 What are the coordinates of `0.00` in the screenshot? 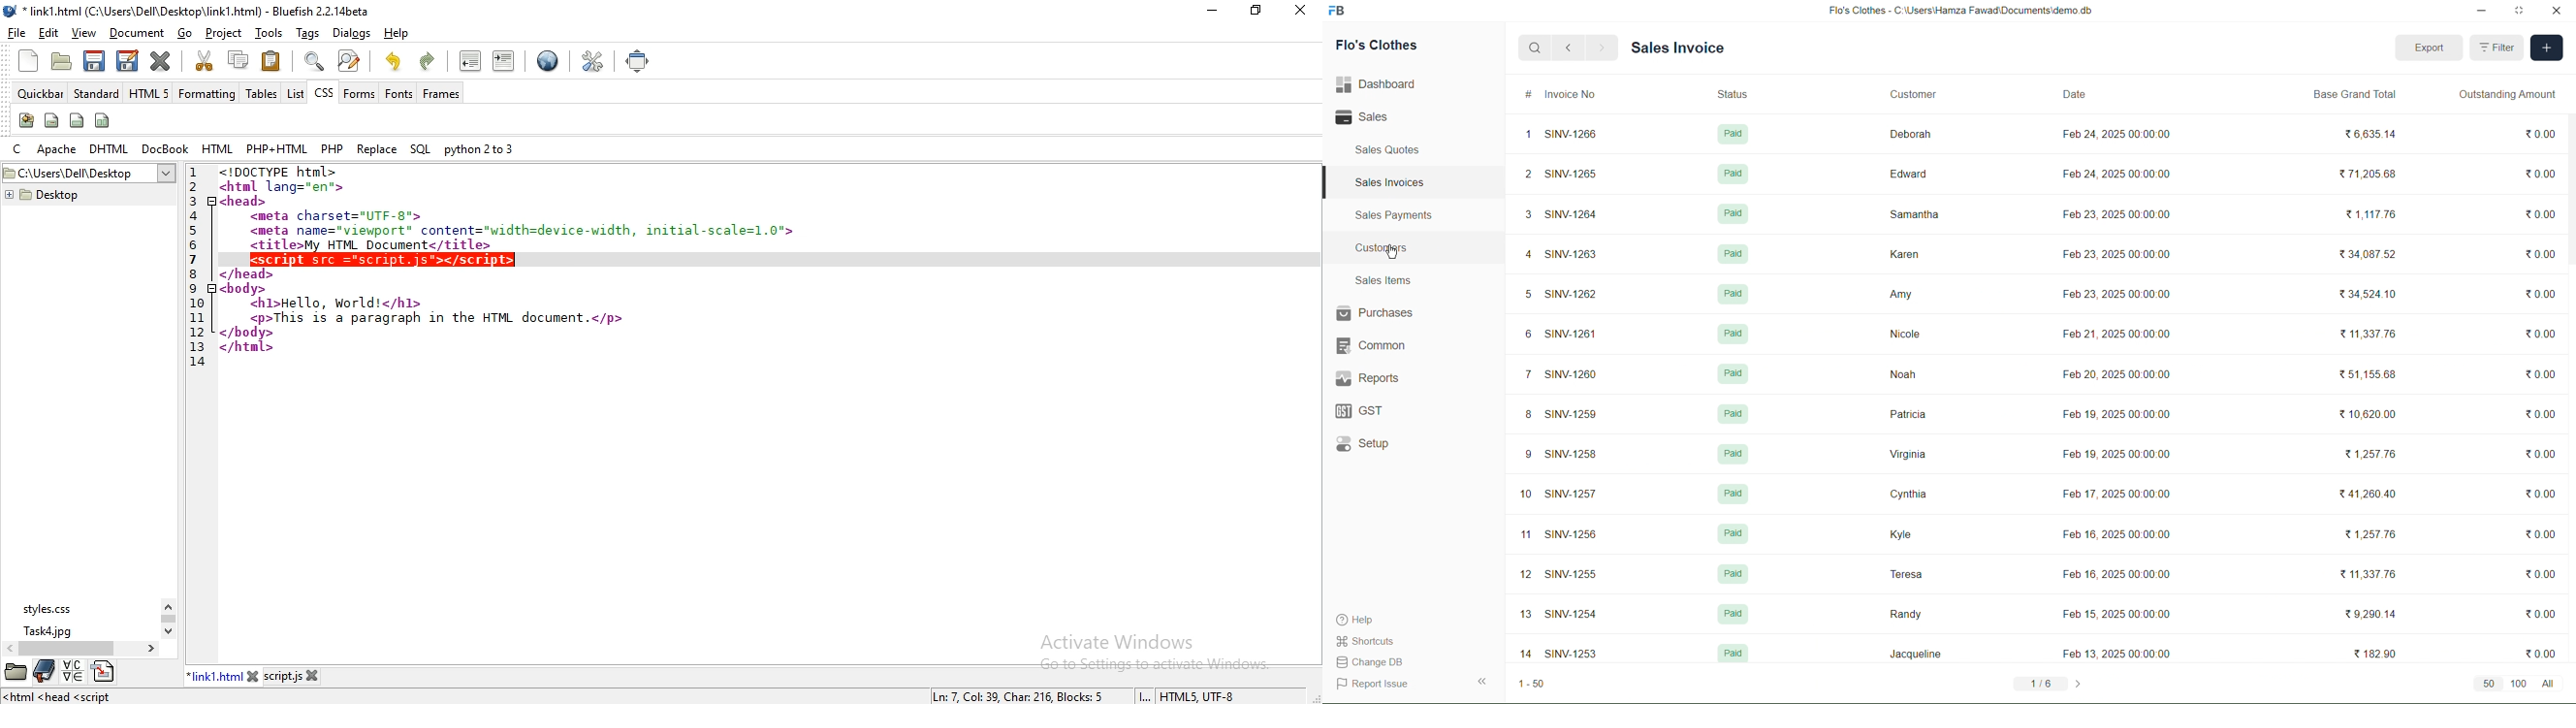 It's located at (2545, 650).